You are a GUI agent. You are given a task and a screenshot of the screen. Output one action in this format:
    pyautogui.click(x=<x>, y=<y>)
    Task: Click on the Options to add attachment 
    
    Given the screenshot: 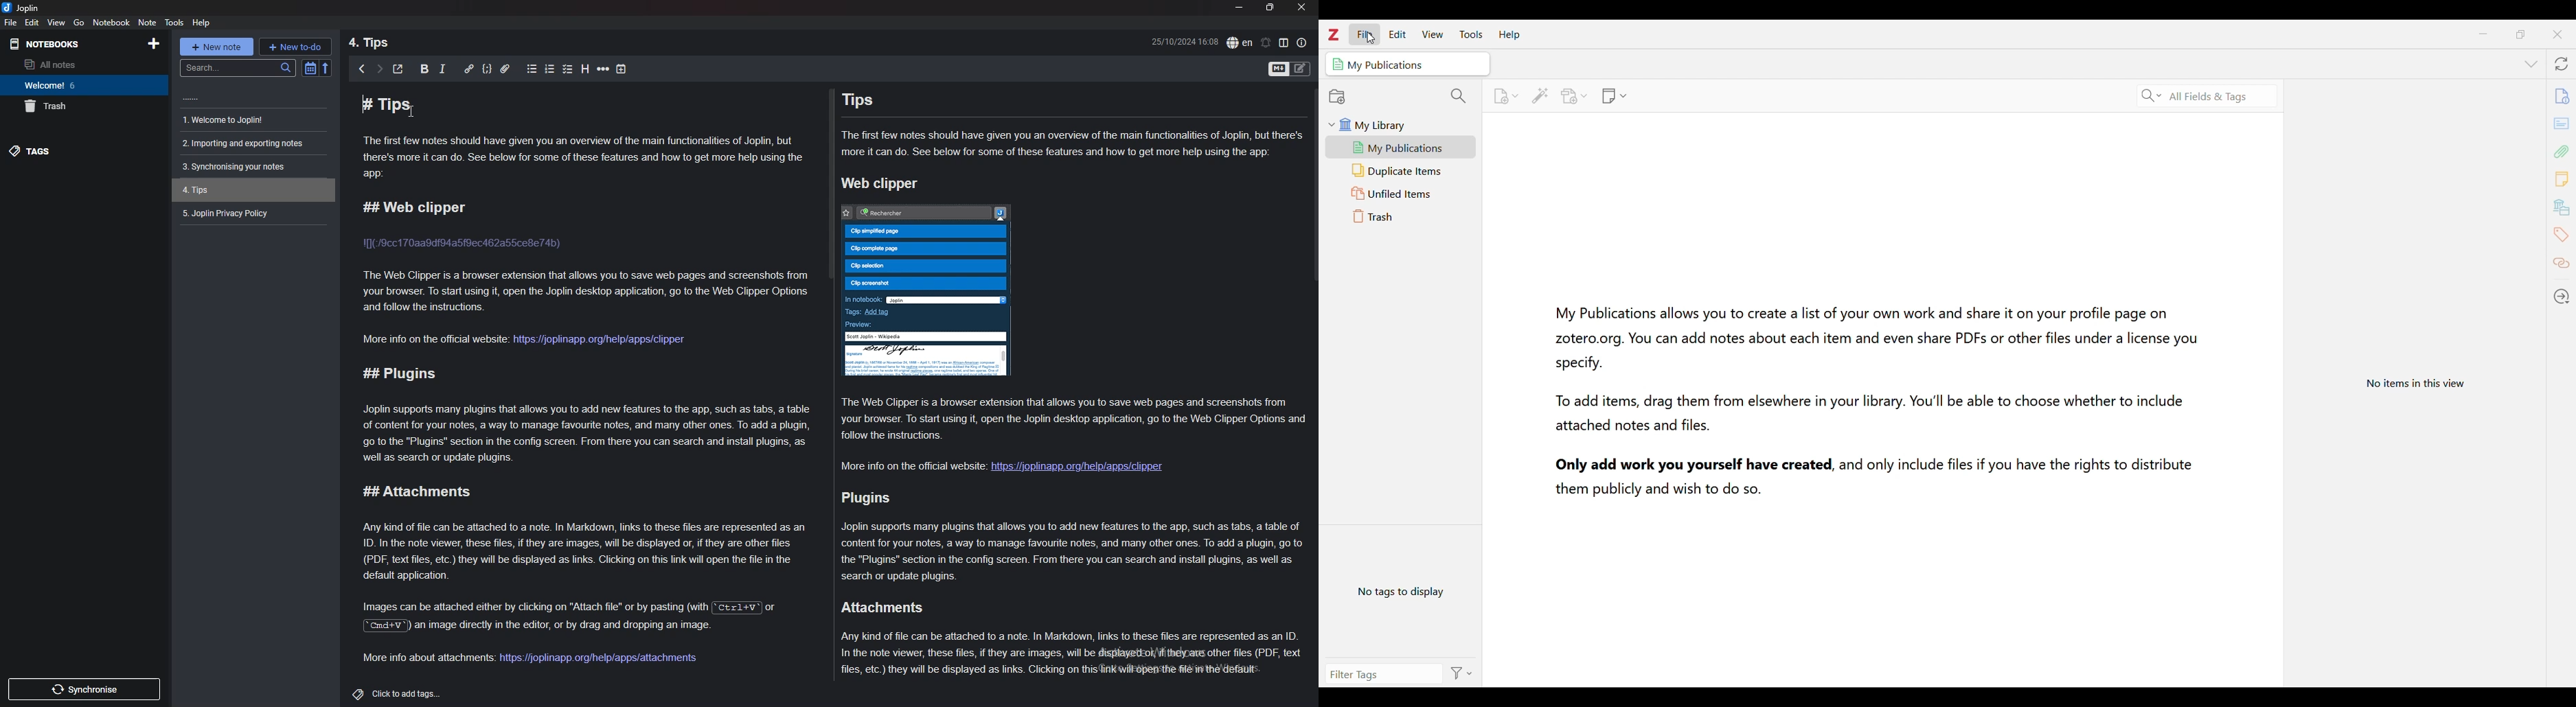 What is the action you would take?
    pyautogui.click(x=1575, y=96)
    